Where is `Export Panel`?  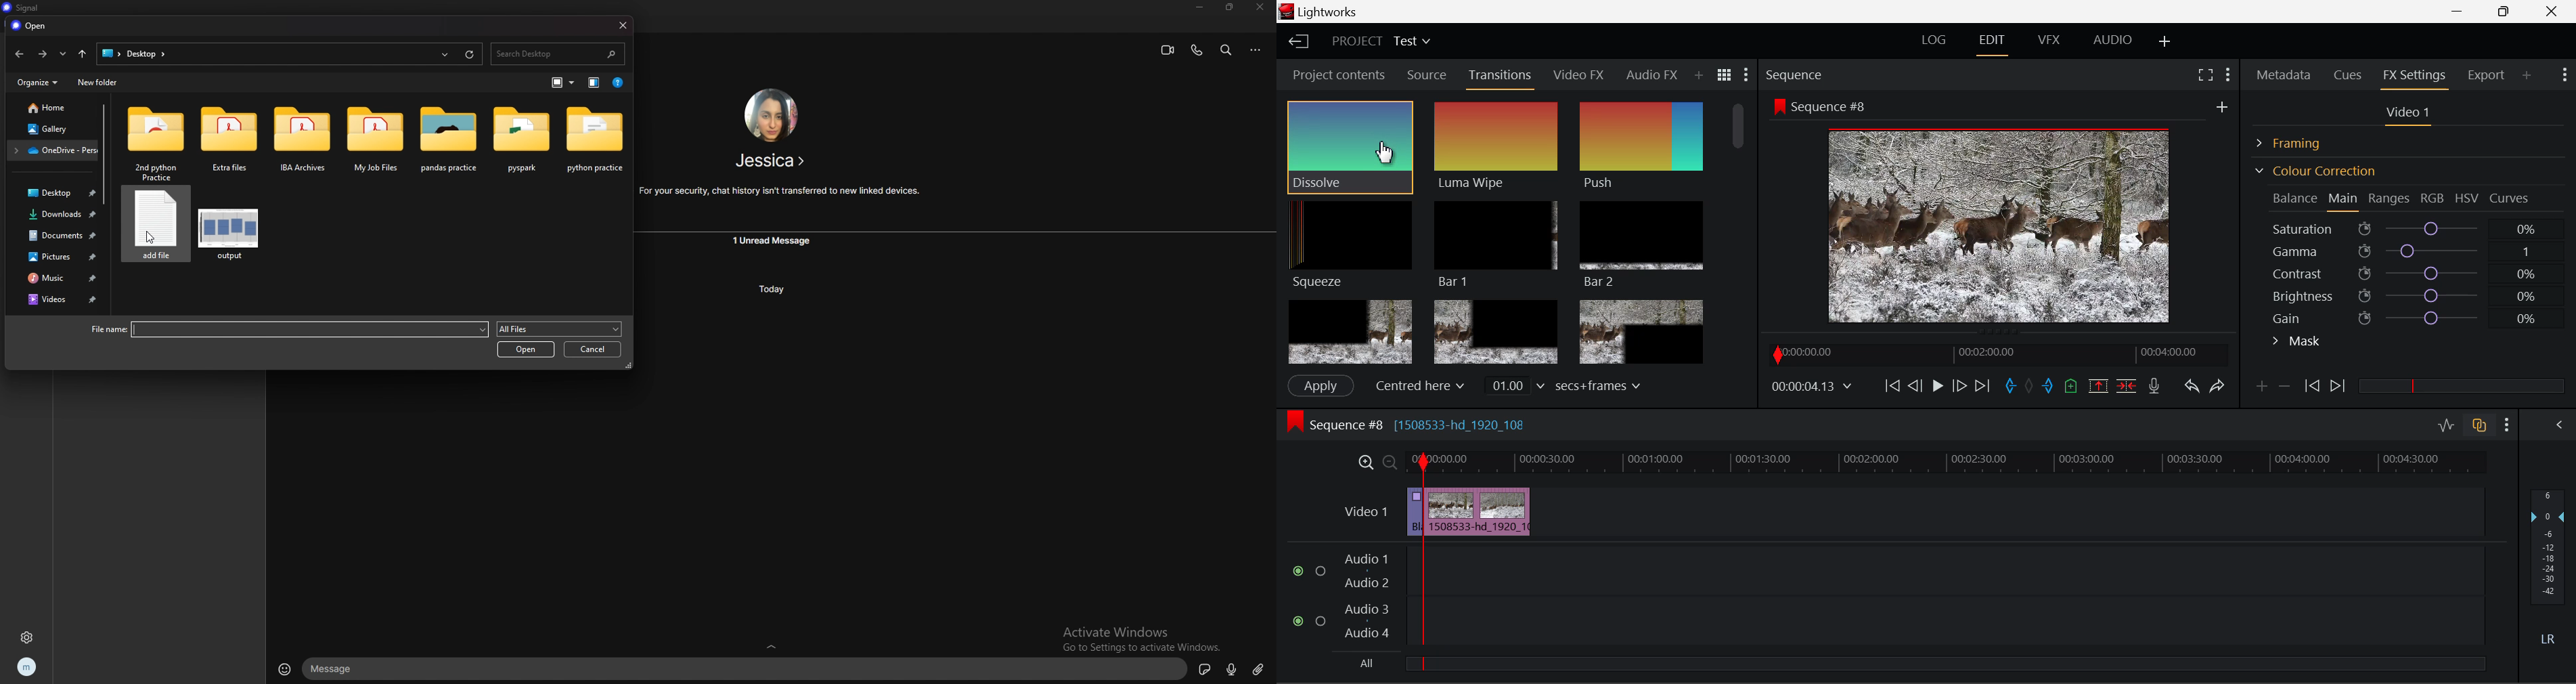
Export Panel is located at coordinates (2488, 74).